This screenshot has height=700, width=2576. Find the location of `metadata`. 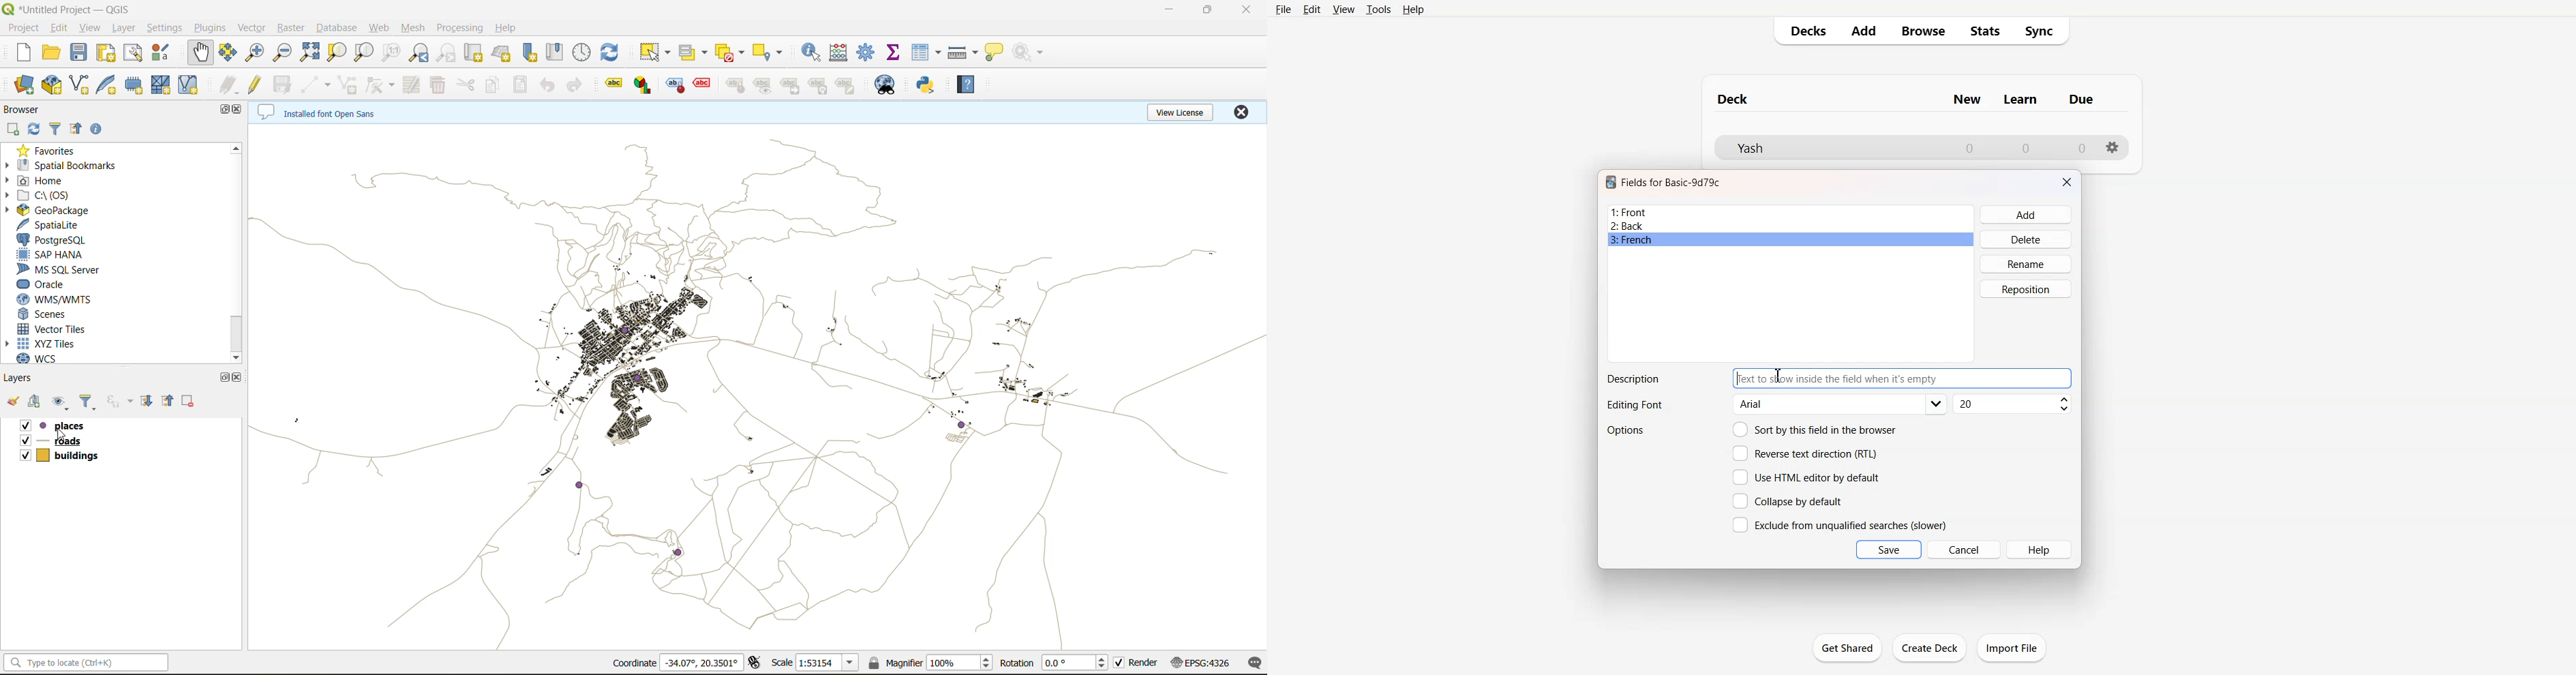

metadata is located at coordinates (329, 111).